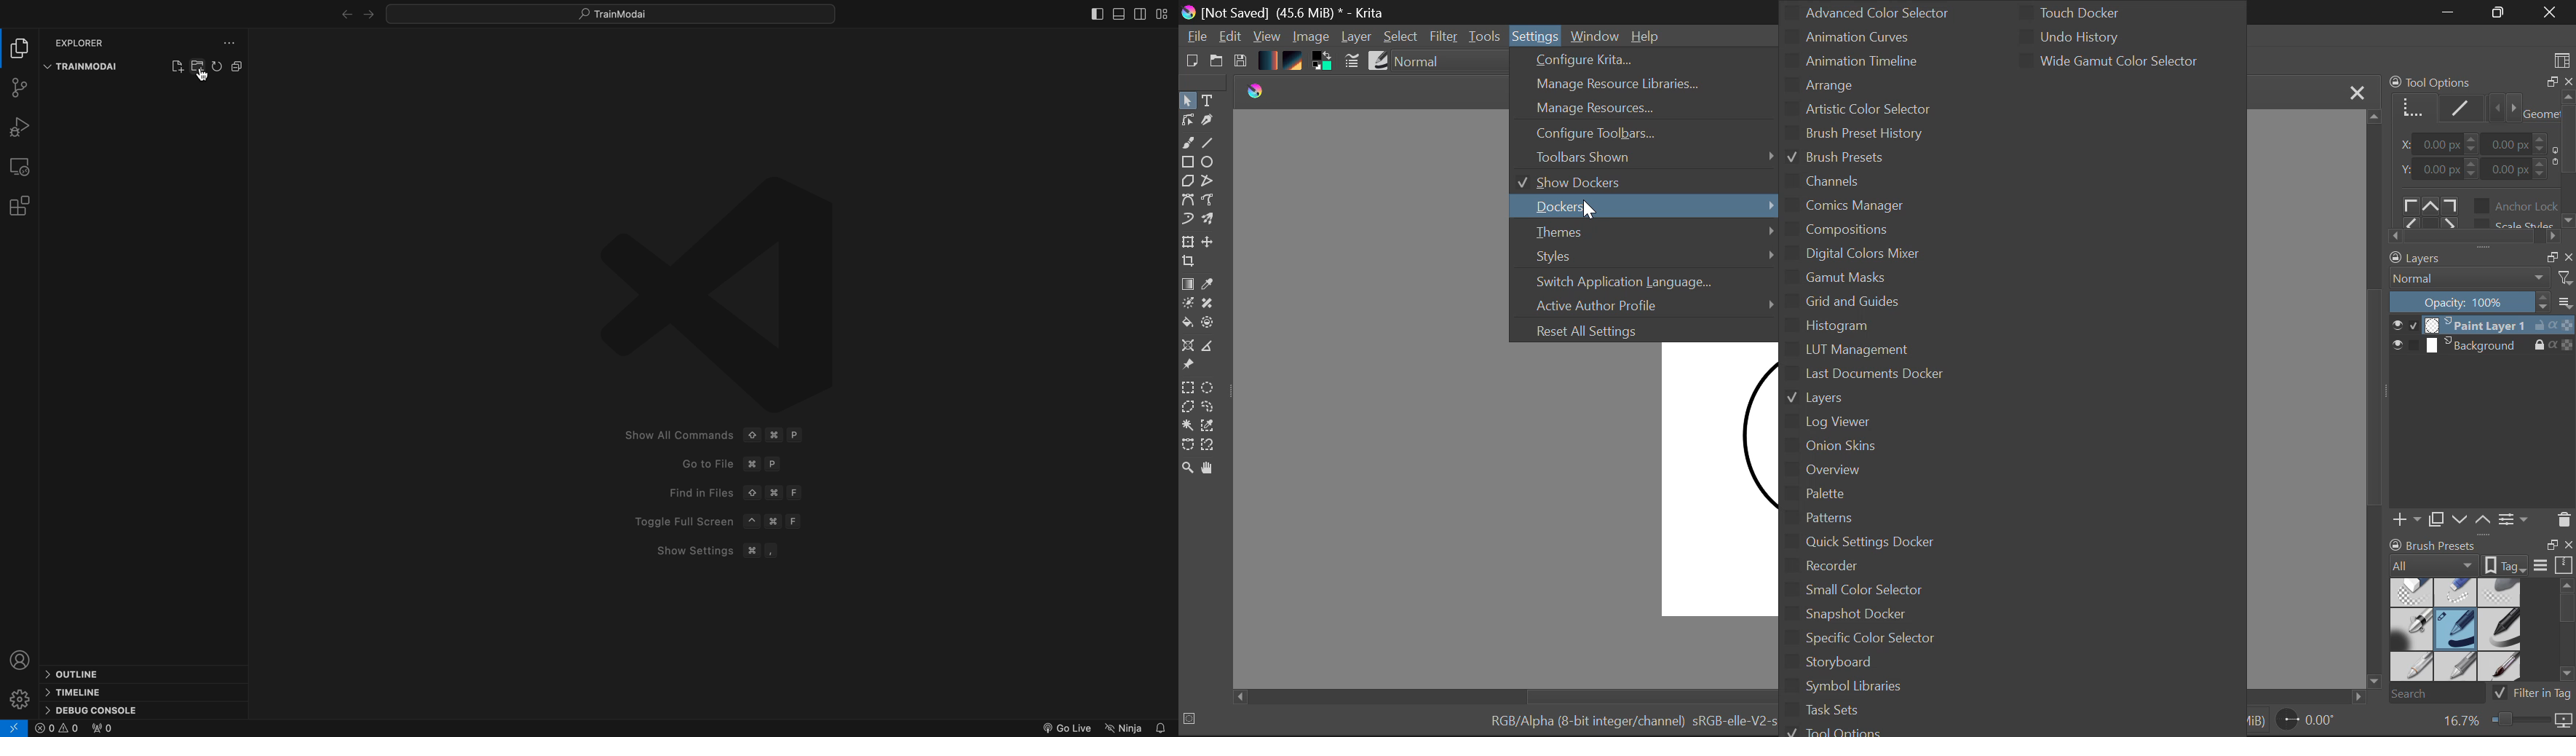 The height and width of the screenshot is (756, 2576). What do you see at coordinates (1212, 326) in the screenshot?
I see `Enclose and Fill` at bounding box center [1212, 326].